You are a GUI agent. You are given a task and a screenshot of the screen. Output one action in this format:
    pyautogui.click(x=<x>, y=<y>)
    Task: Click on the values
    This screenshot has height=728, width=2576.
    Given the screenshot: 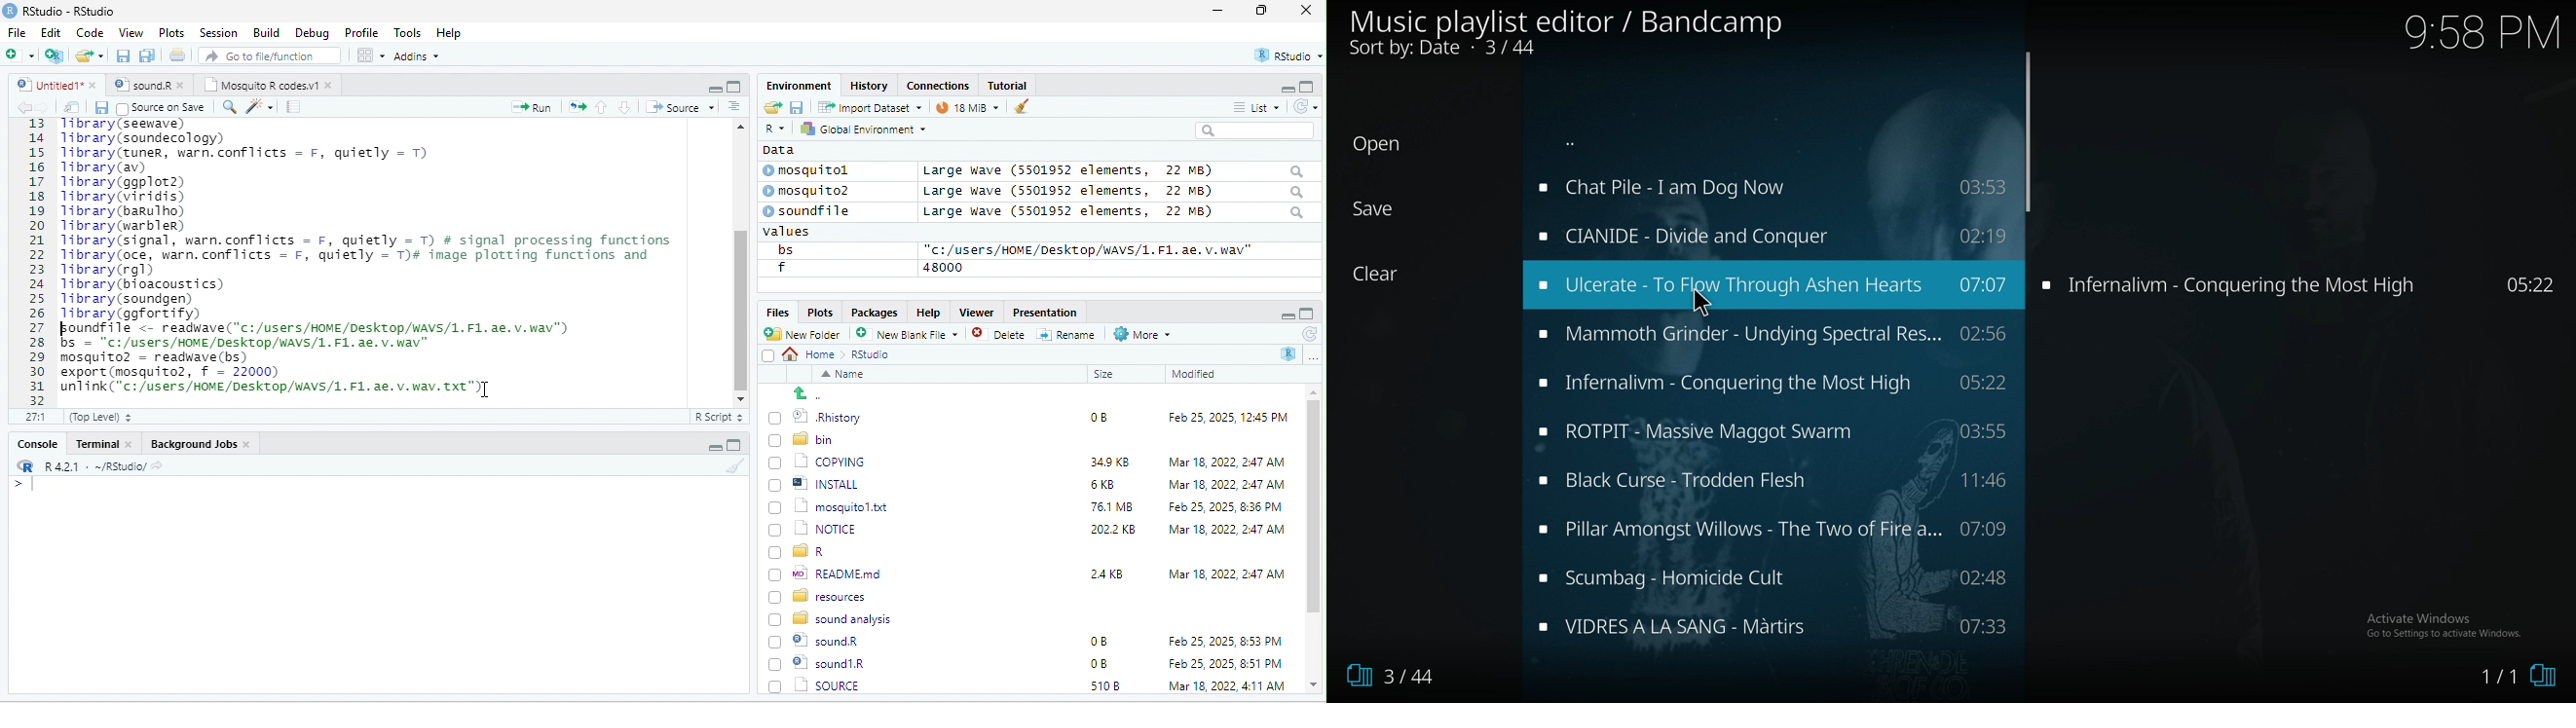 What is the action you would take?
    pyautogui.click(x=797, y=232)
    